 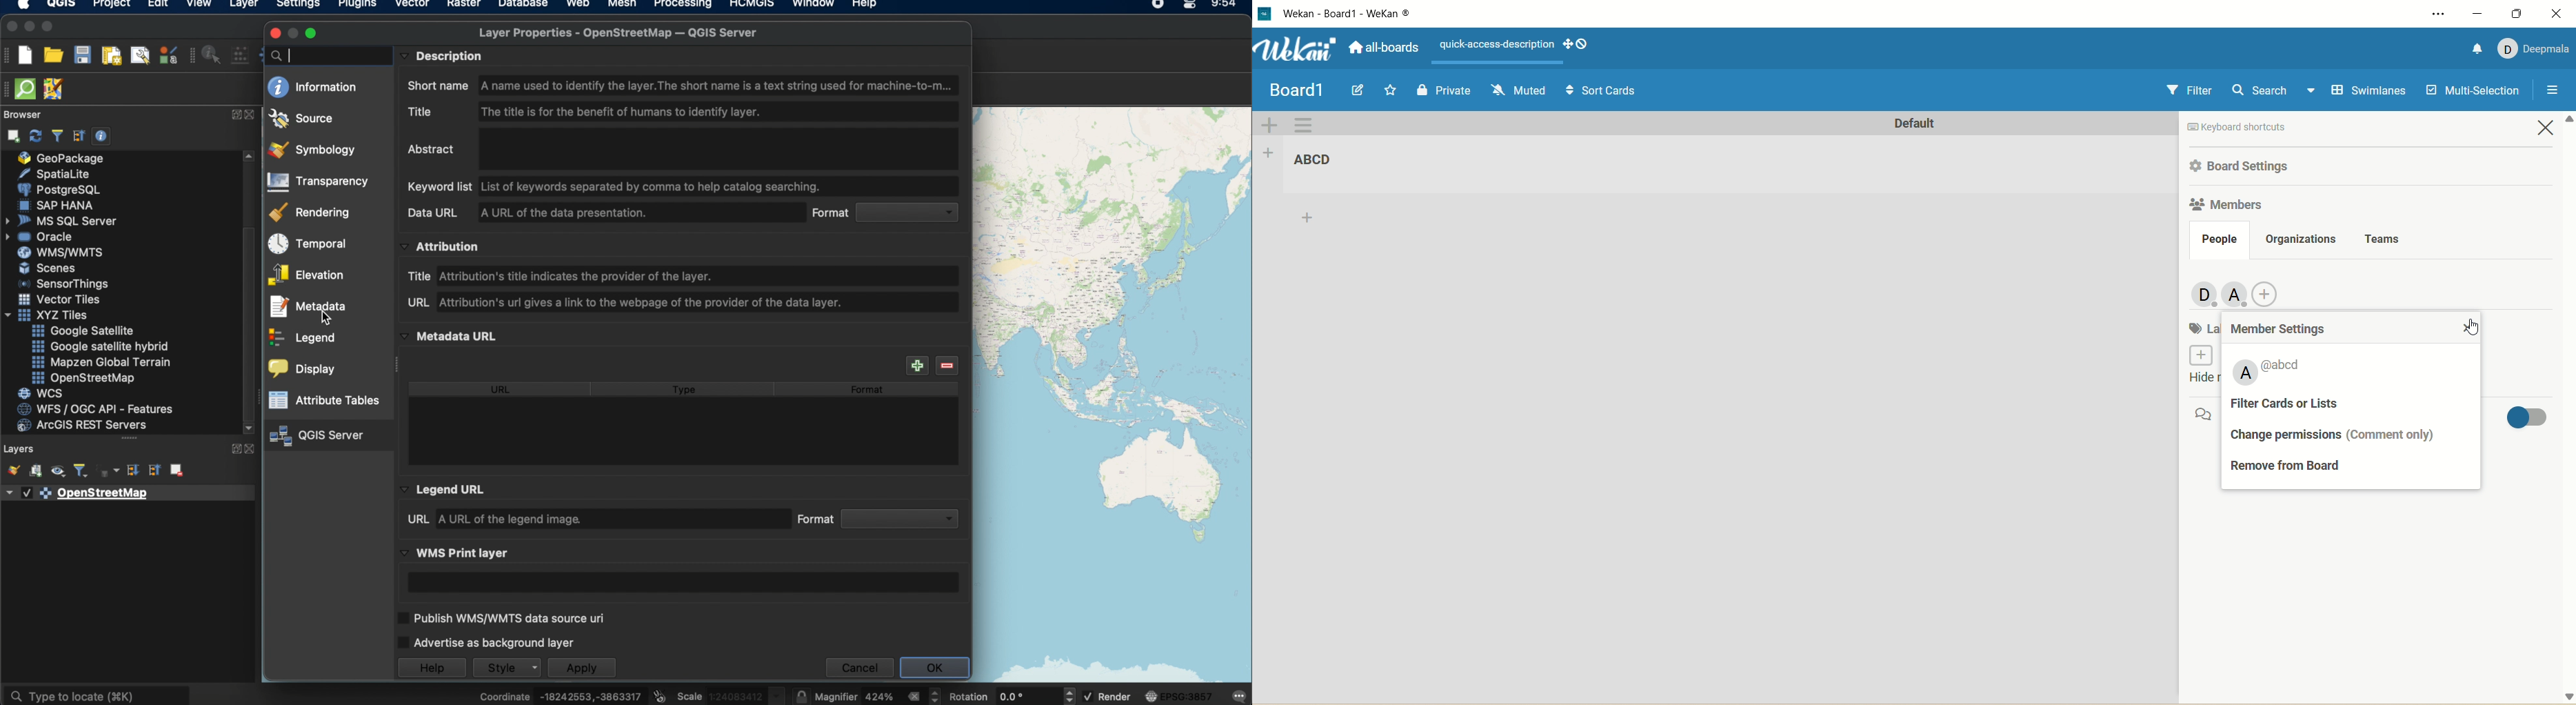 What do you see at coordinates (12, 469) in the screenshot?
I see `open the layer styling panel` at bounding box center [12, 469].